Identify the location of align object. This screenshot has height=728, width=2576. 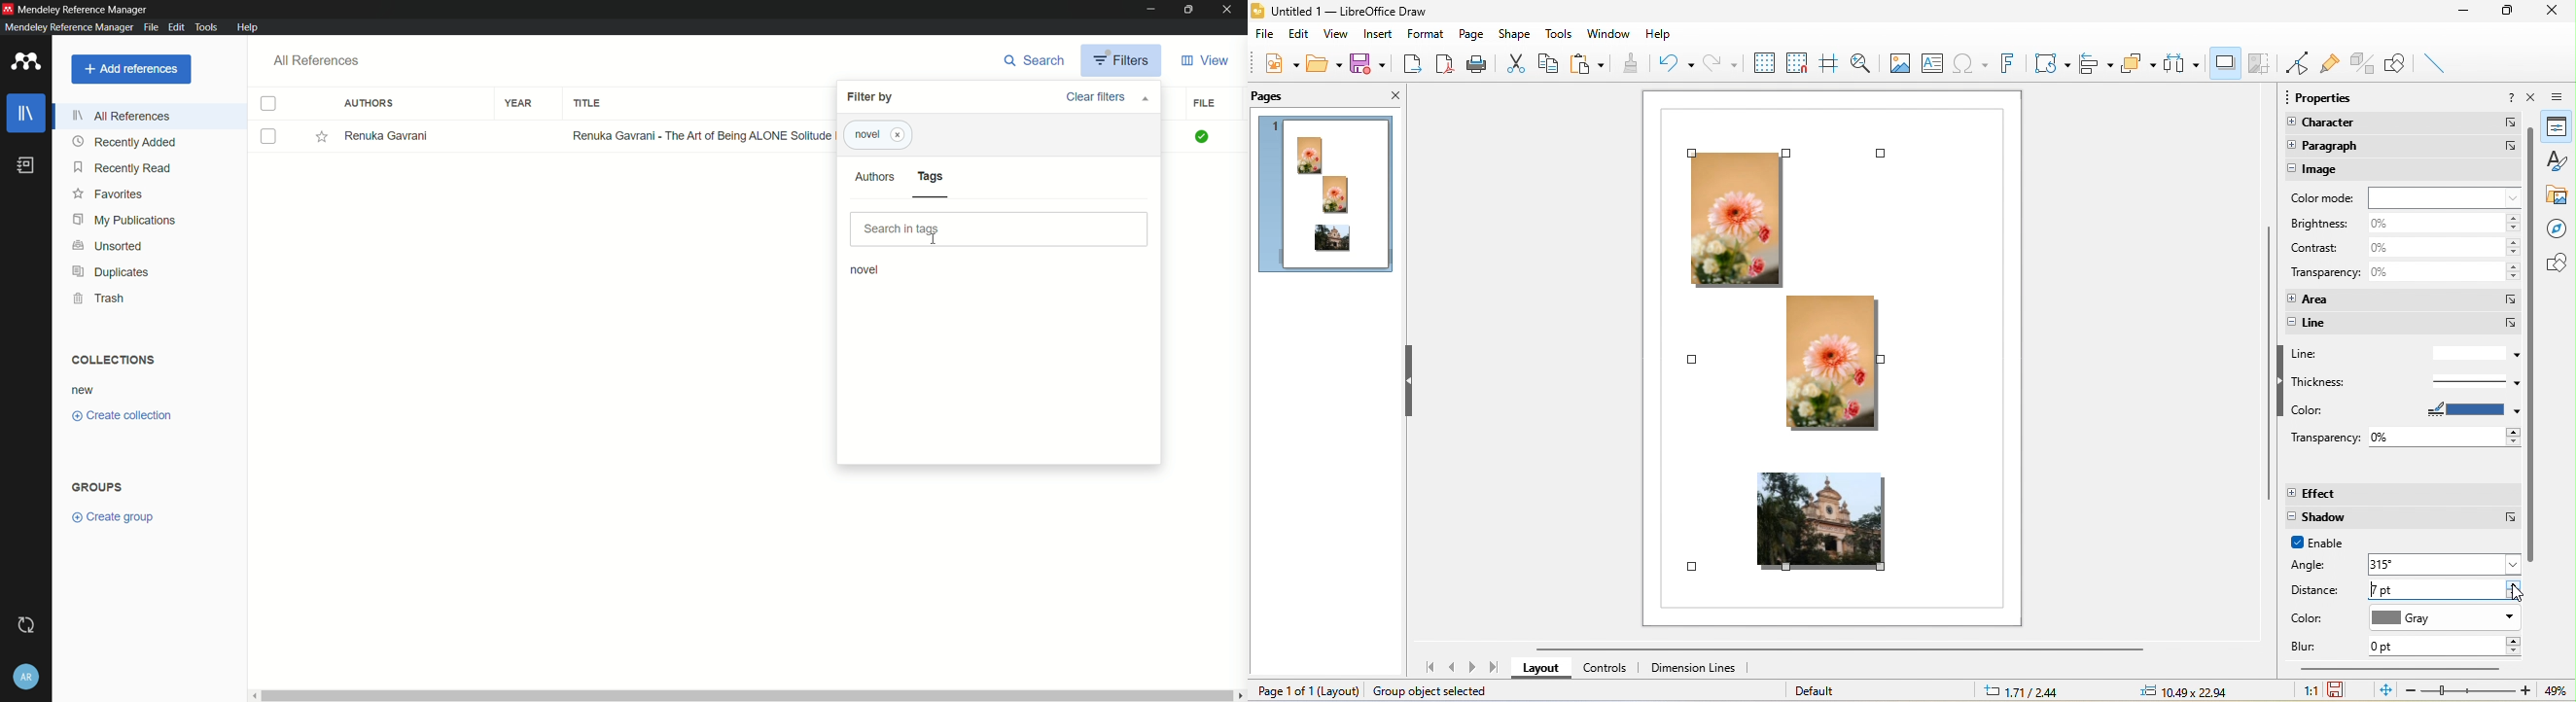
(2098, 63).